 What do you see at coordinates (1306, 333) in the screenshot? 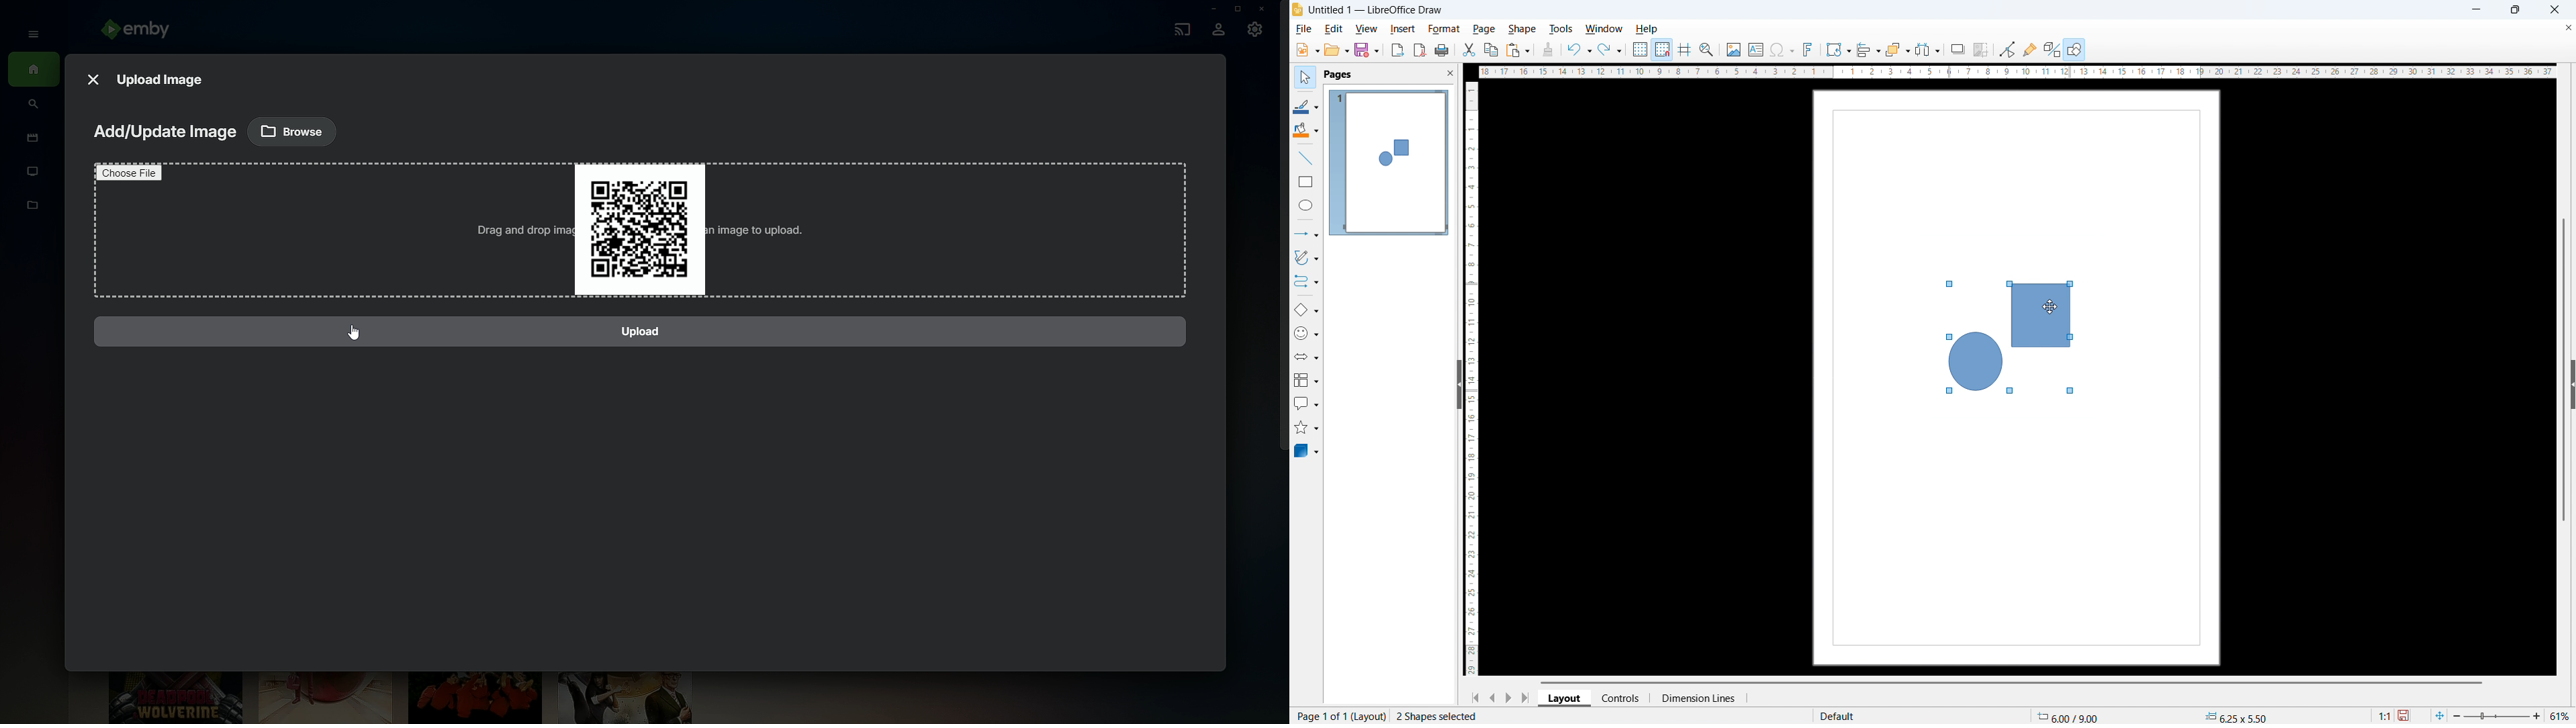
I see `symbol shapes` at bounding box center [1306, 333].